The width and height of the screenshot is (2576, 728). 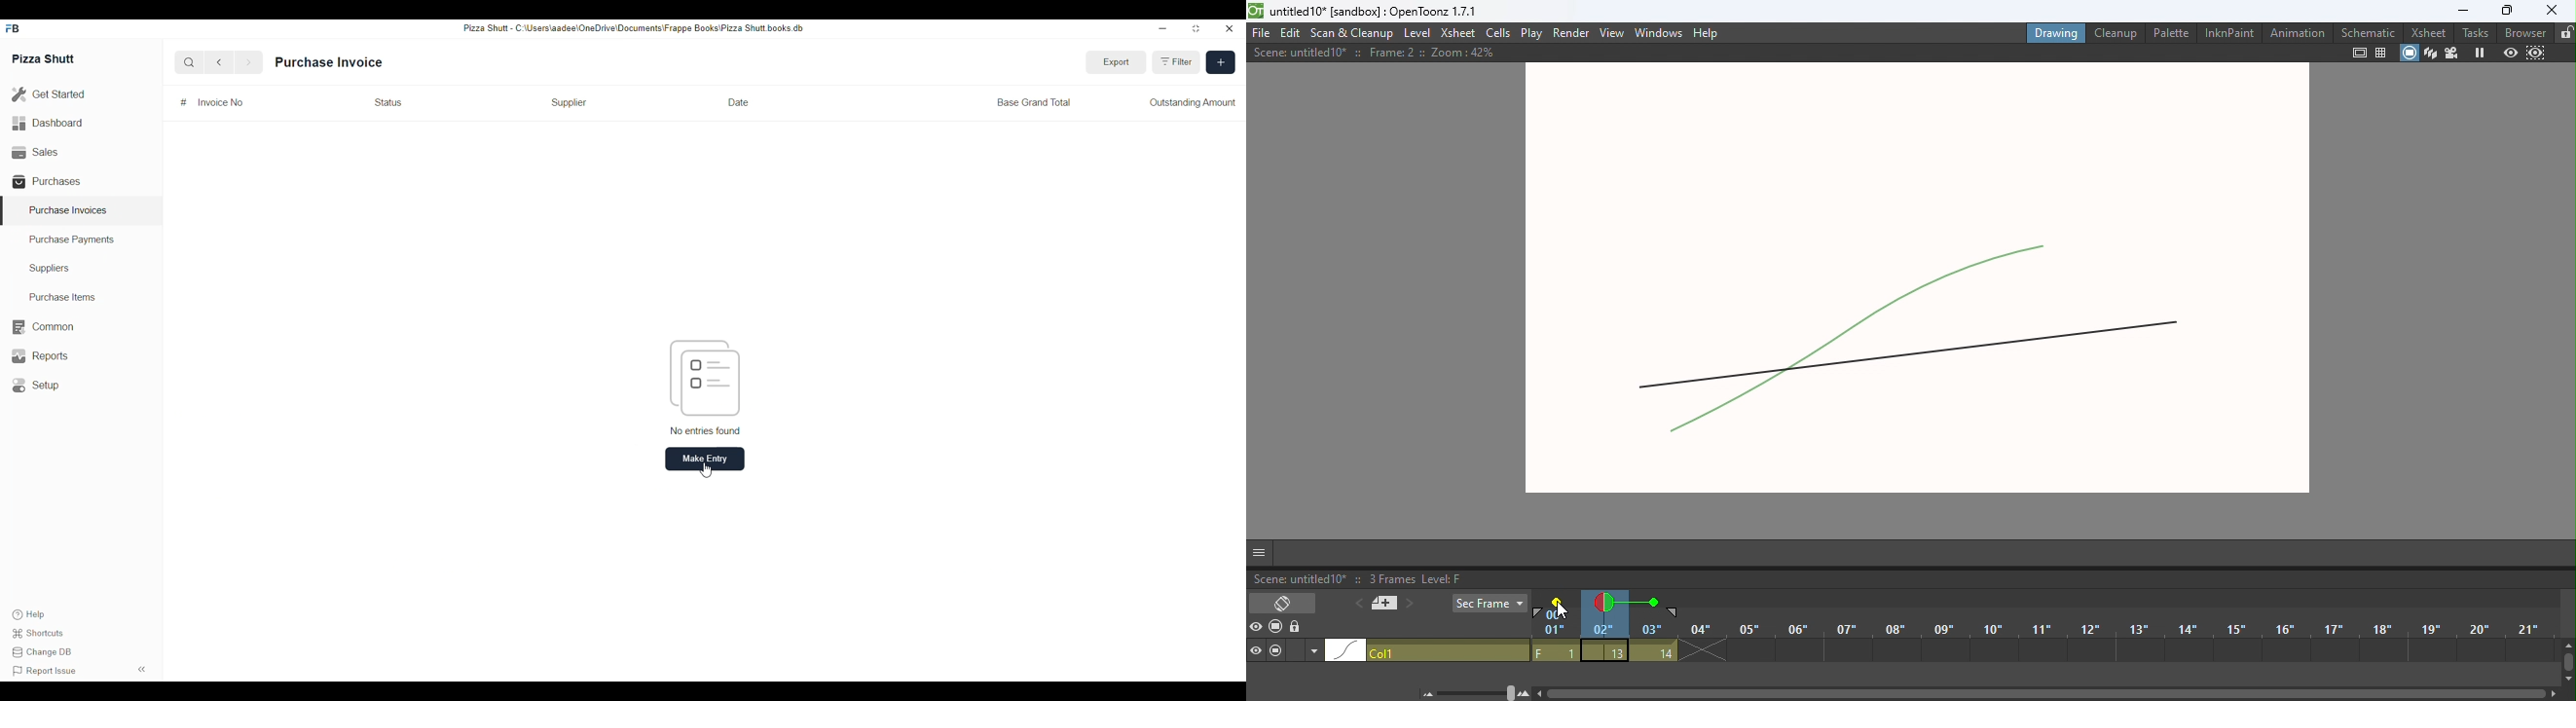 What do you see at coordinates (2566, 664) in the screenshot?
I see `Vertical scroll bar` at bounding box center [2566, 664].